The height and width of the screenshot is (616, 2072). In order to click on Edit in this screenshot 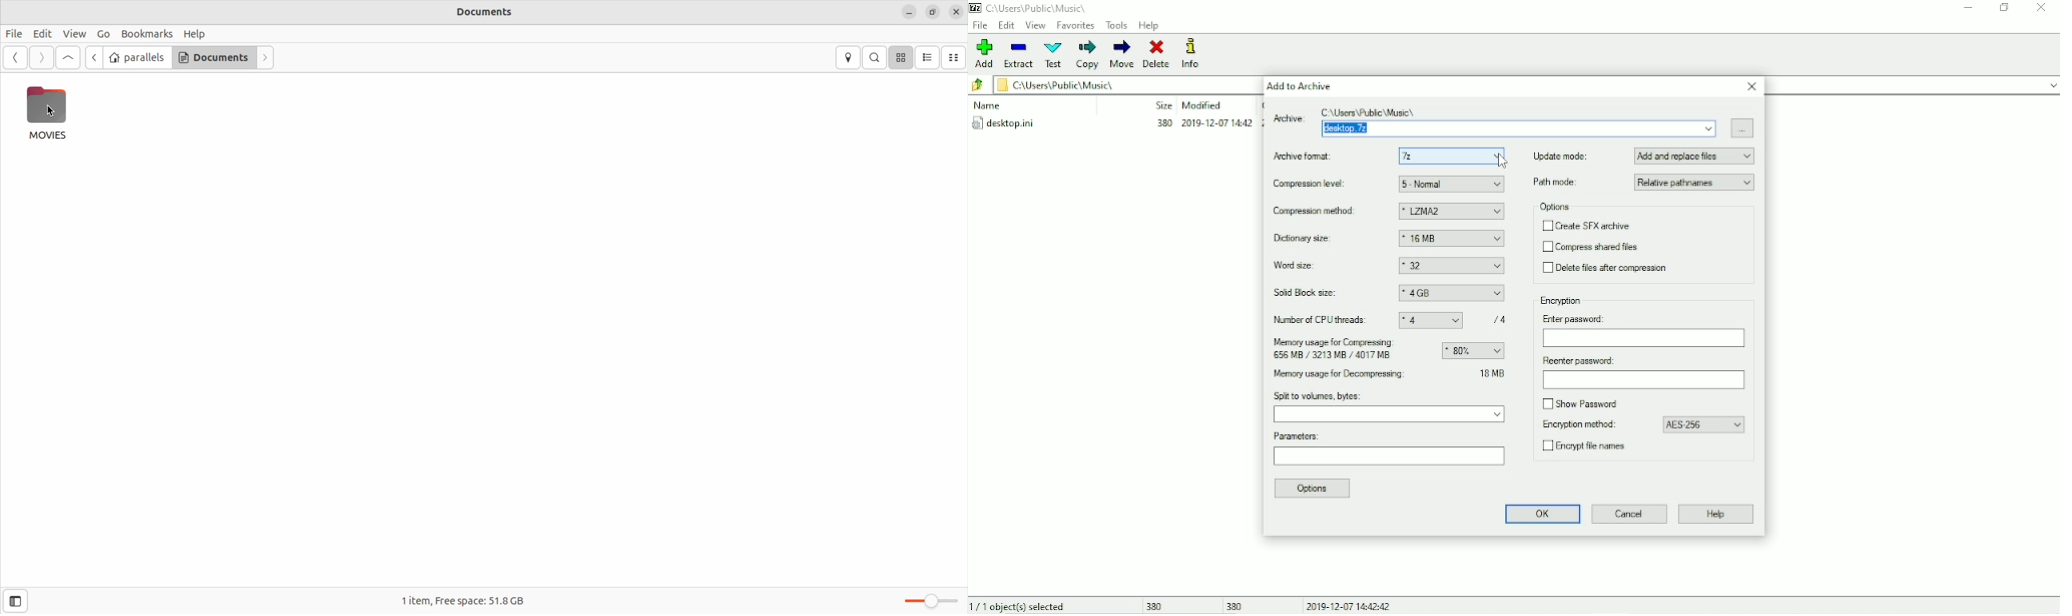, I will do `click(45, 34)`.